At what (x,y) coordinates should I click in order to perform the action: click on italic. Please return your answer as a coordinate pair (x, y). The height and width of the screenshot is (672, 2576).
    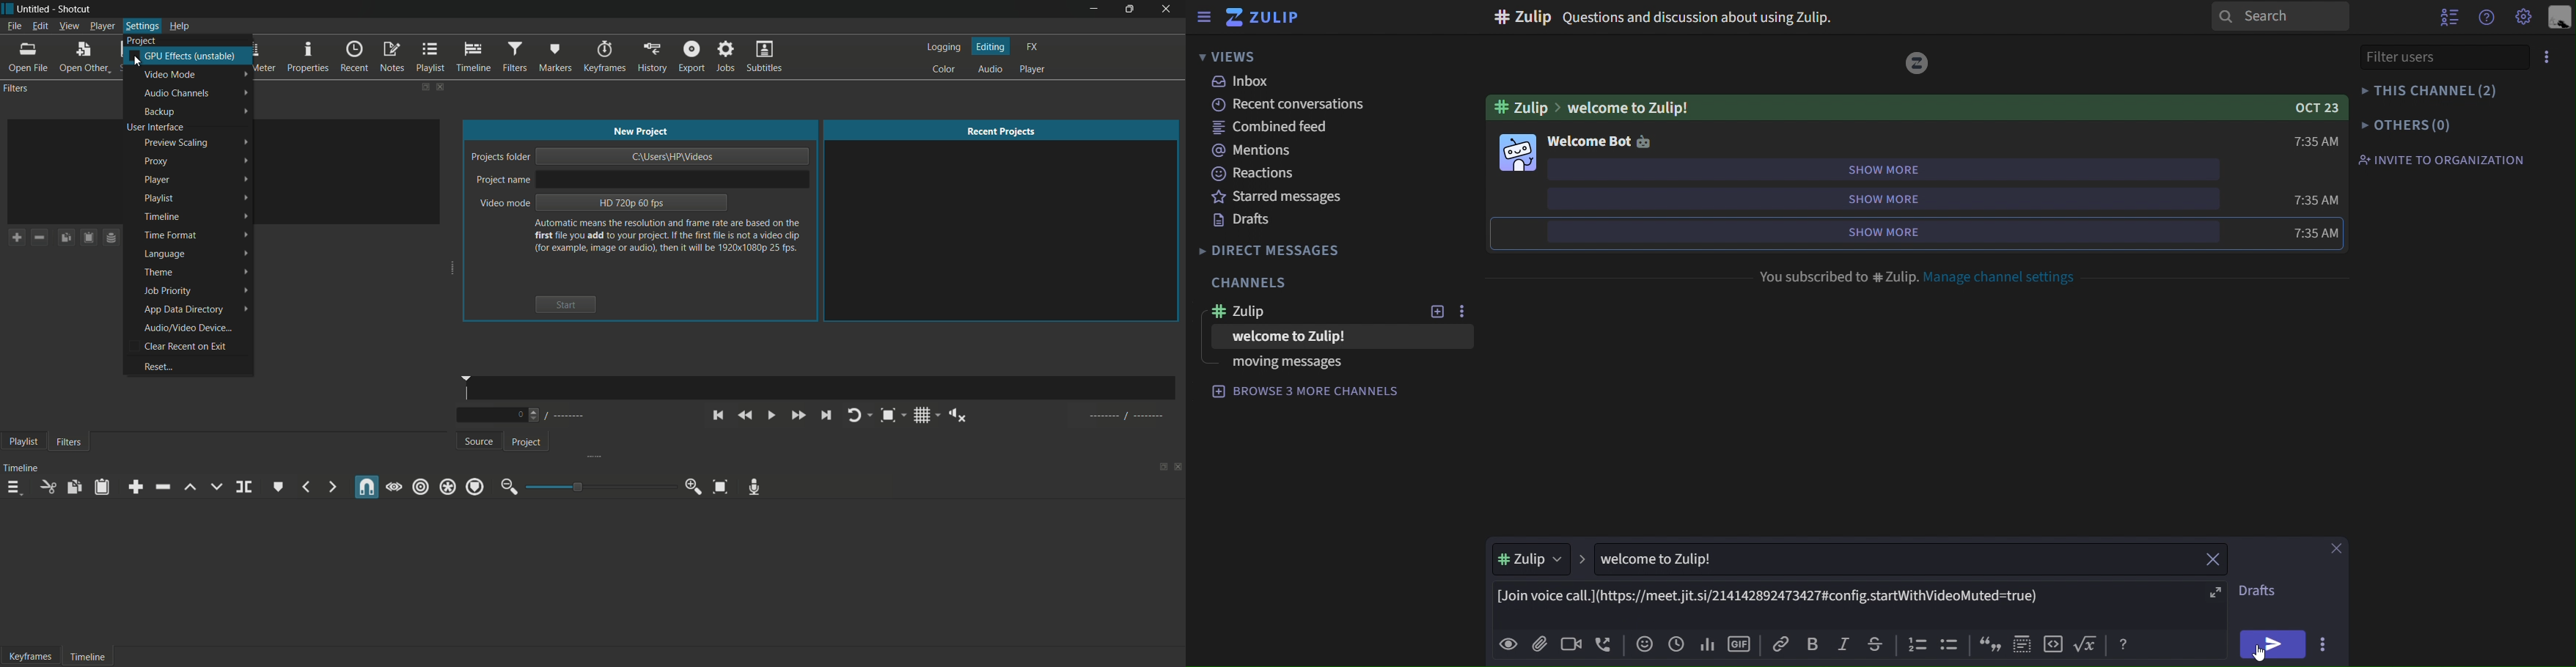
    Looking at the image, I should click on (1845, 645).